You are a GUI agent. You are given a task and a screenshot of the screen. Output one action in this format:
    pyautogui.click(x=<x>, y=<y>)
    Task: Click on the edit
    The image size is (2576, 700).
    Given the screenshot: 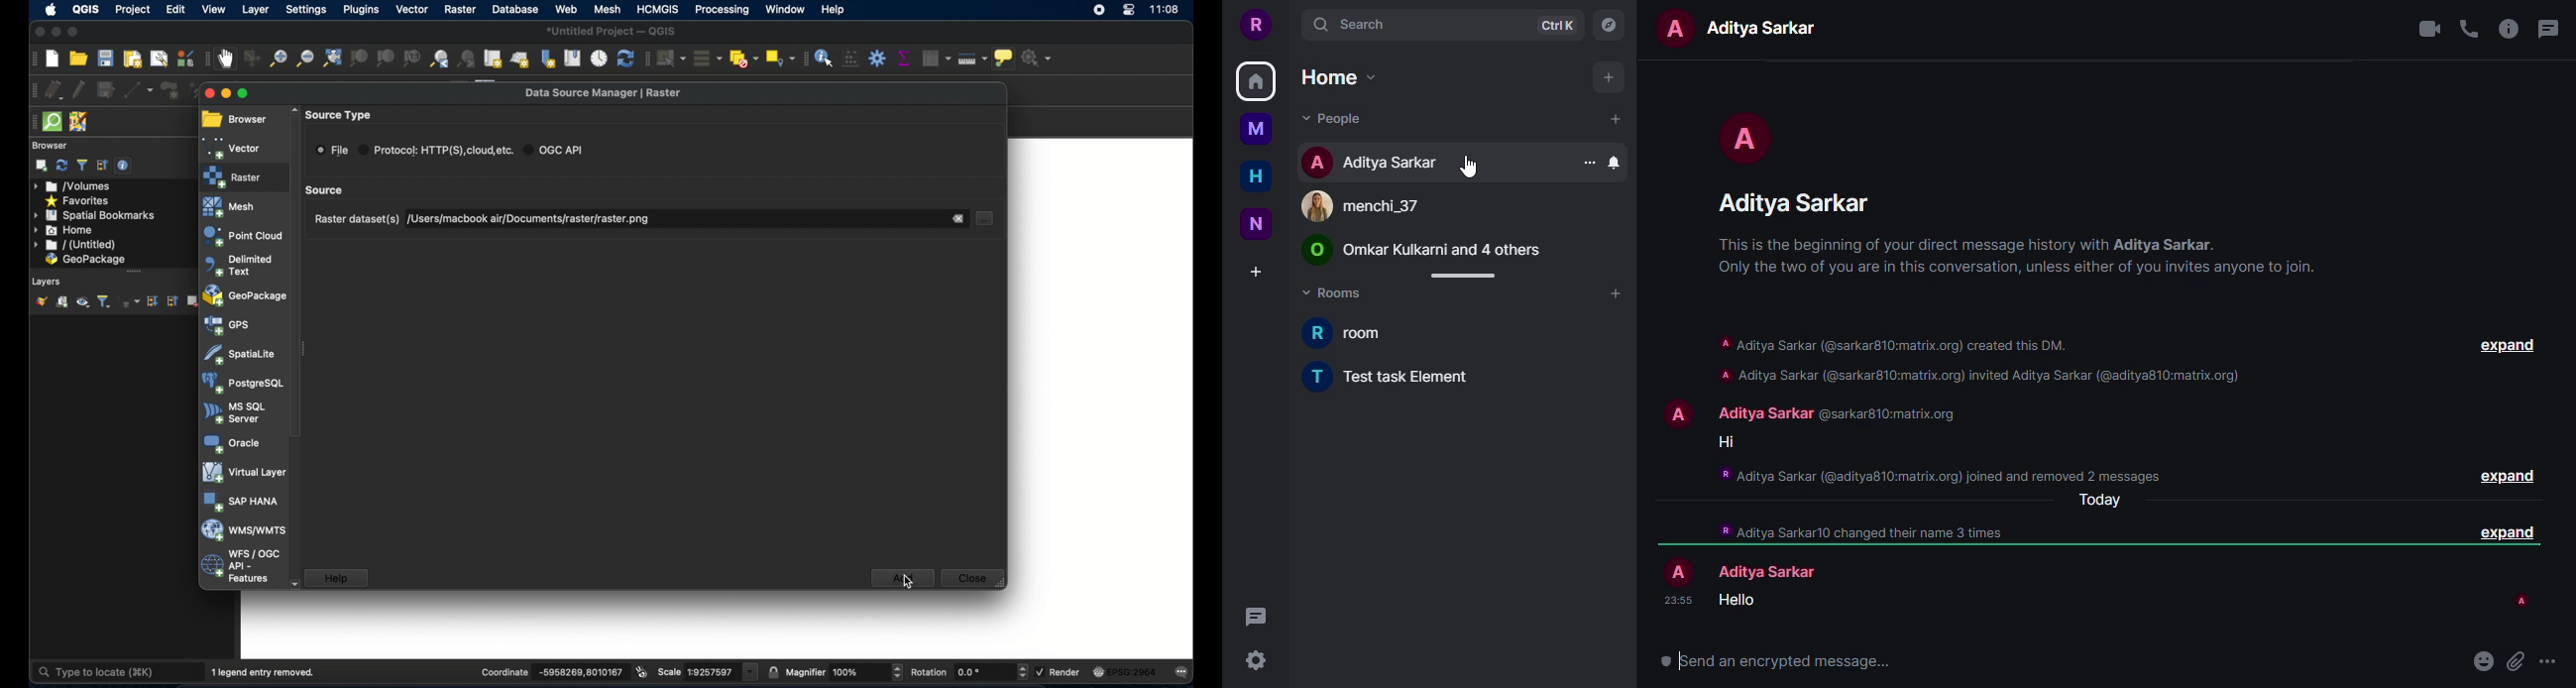 What is the action you would take?
    pyautogui.click(x=177, y=10)
    